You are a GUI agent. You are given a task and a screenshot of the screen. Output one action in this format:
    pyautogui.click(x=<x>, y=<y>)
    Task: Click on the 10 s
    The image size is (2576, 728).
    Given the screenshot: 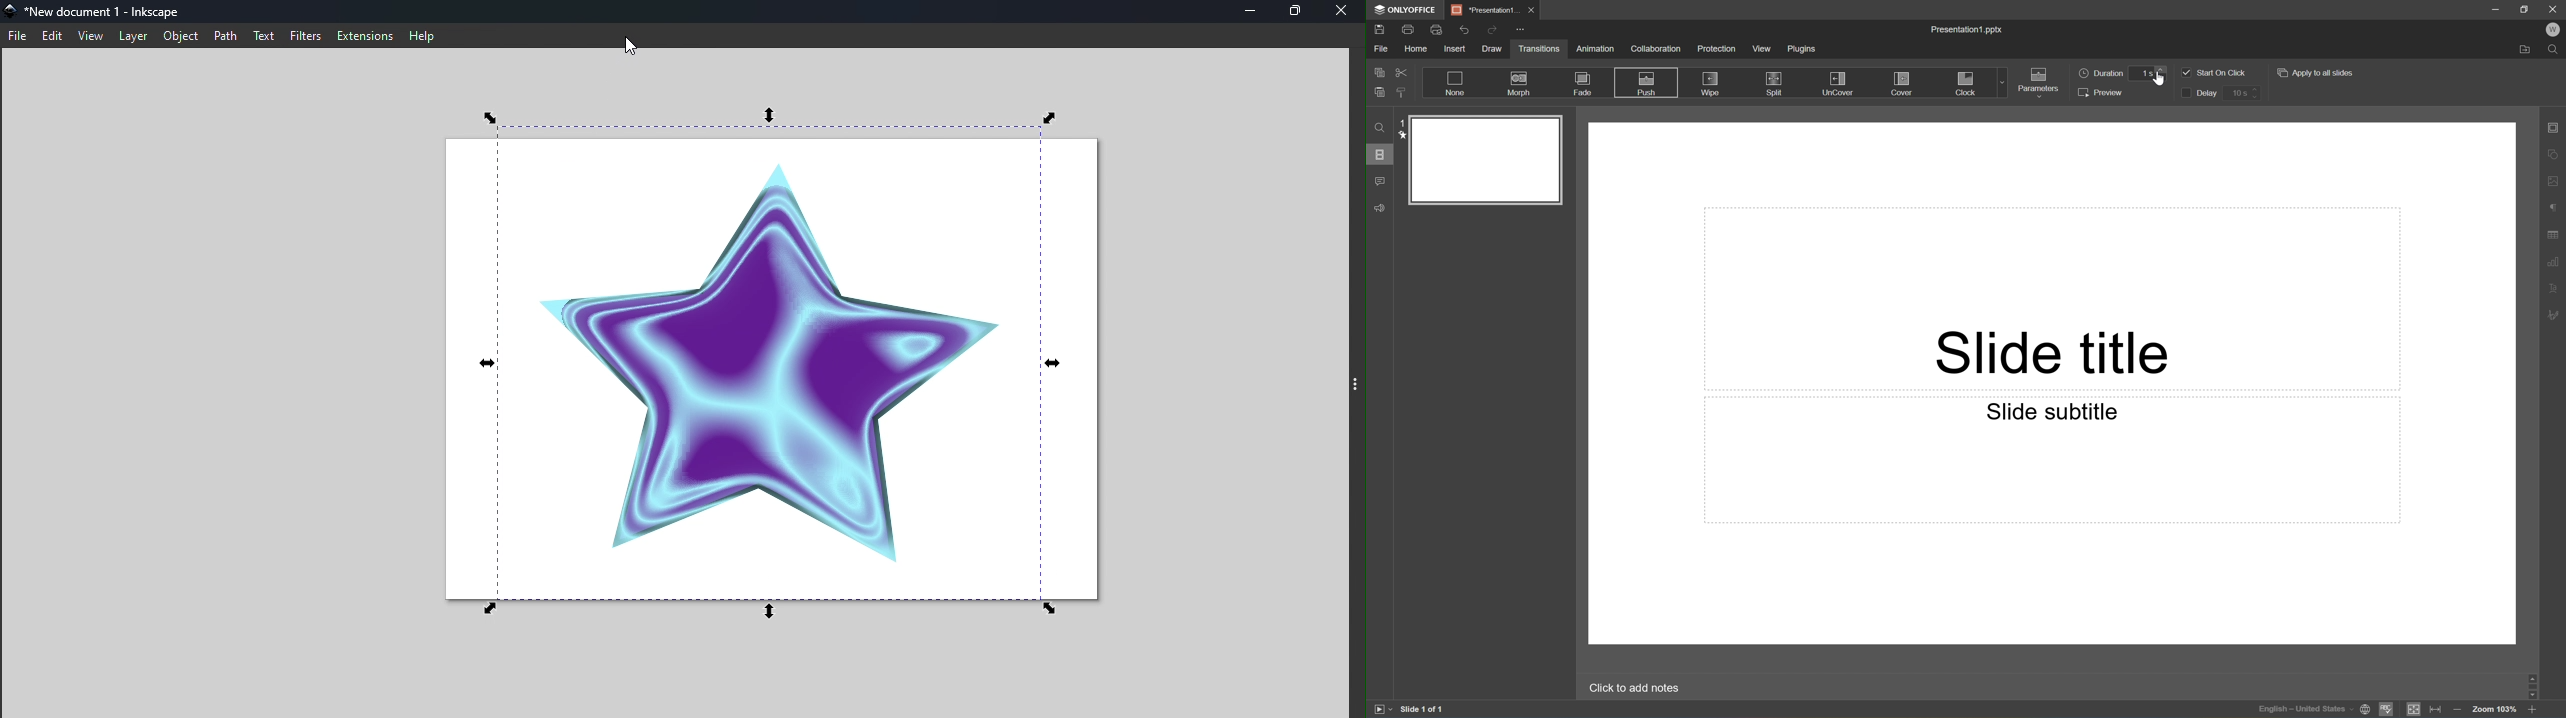 What is the action you would take?
    pyautogui.click(x=2241, y=93)
    